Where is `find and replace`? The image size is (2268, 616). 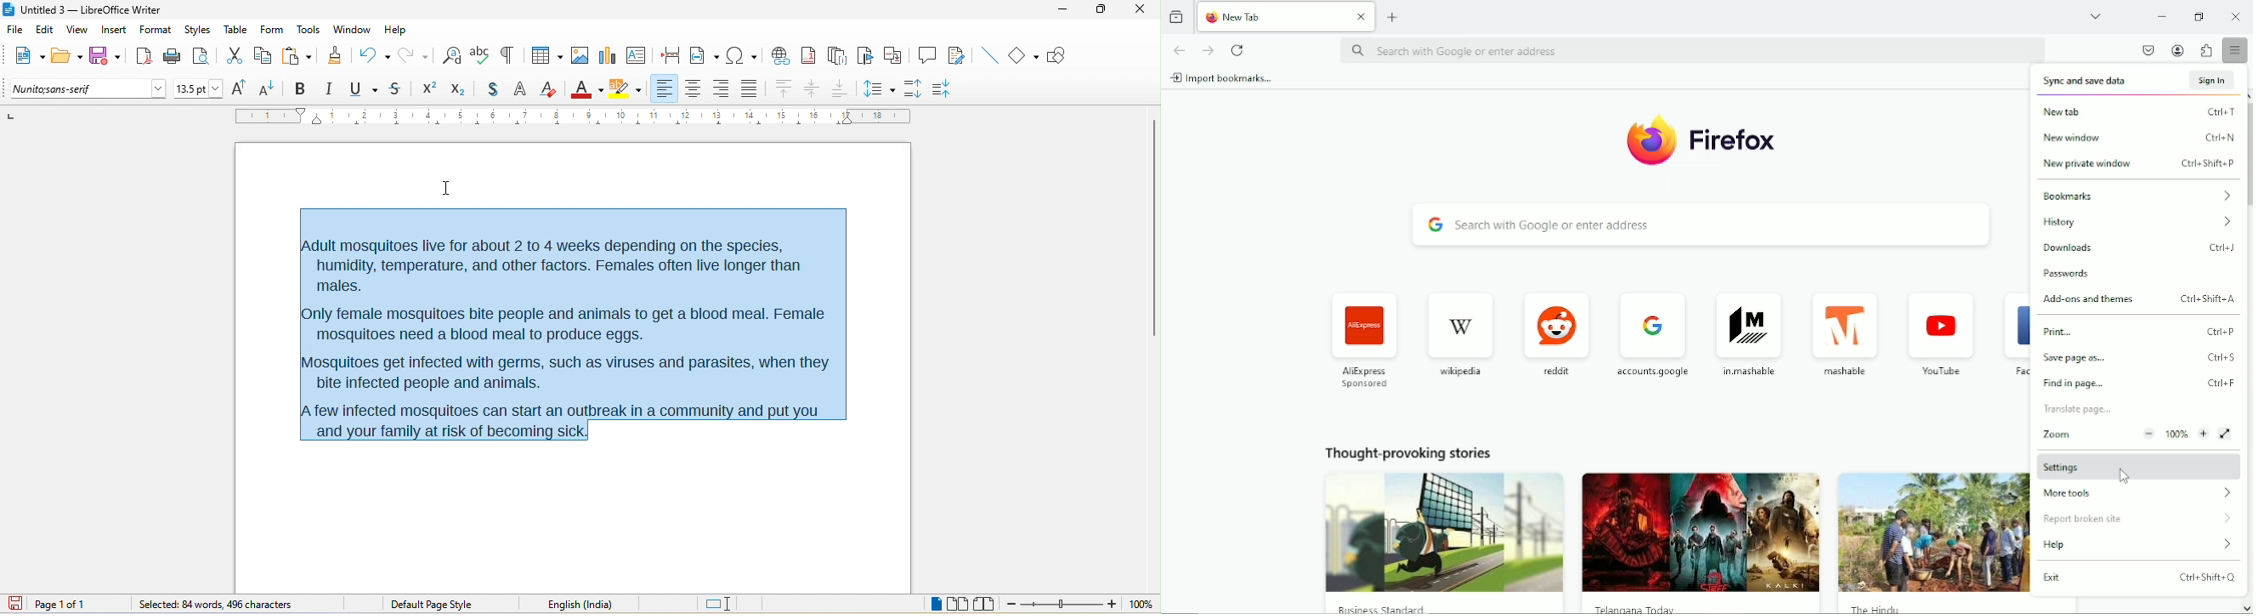
find and replace is located at coordinates (452, 54).